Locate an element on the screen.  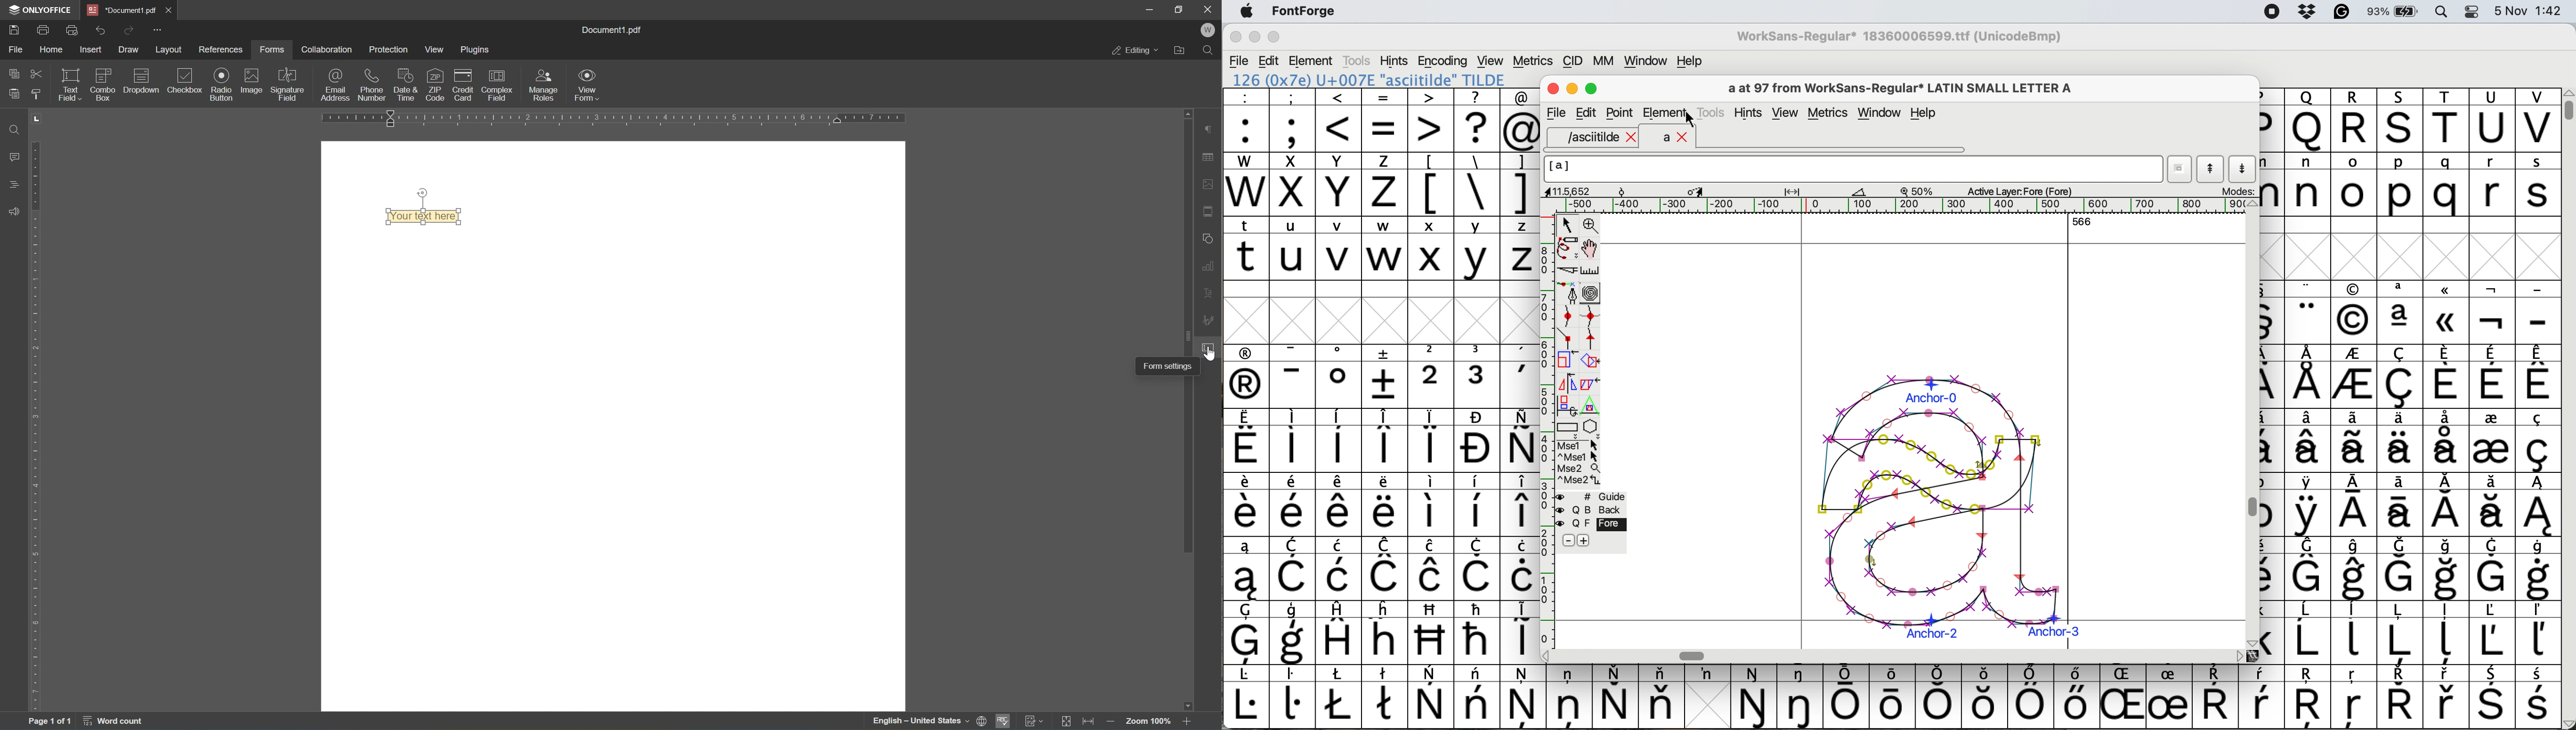
symbol is located at coordinates (1478, 569).